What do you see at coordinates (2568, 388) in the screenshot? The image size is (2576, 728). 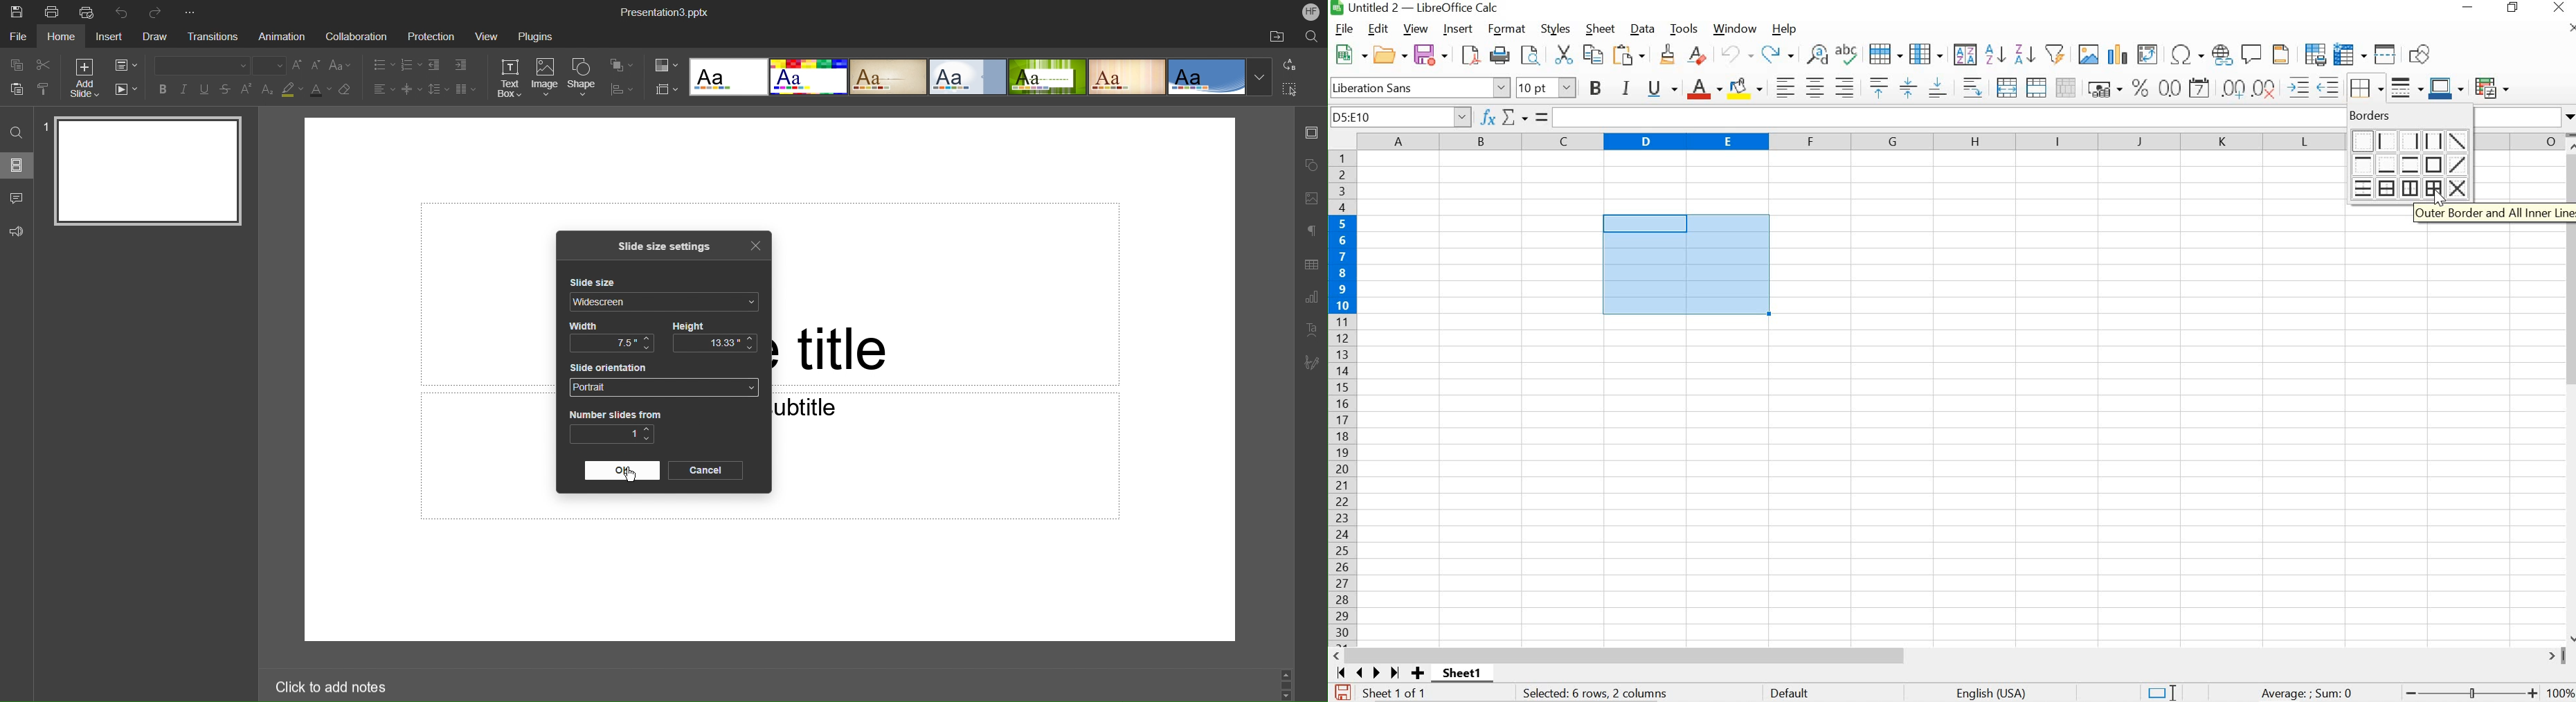 I see `SCROLLBAR` at bounding box center [2568, 388].